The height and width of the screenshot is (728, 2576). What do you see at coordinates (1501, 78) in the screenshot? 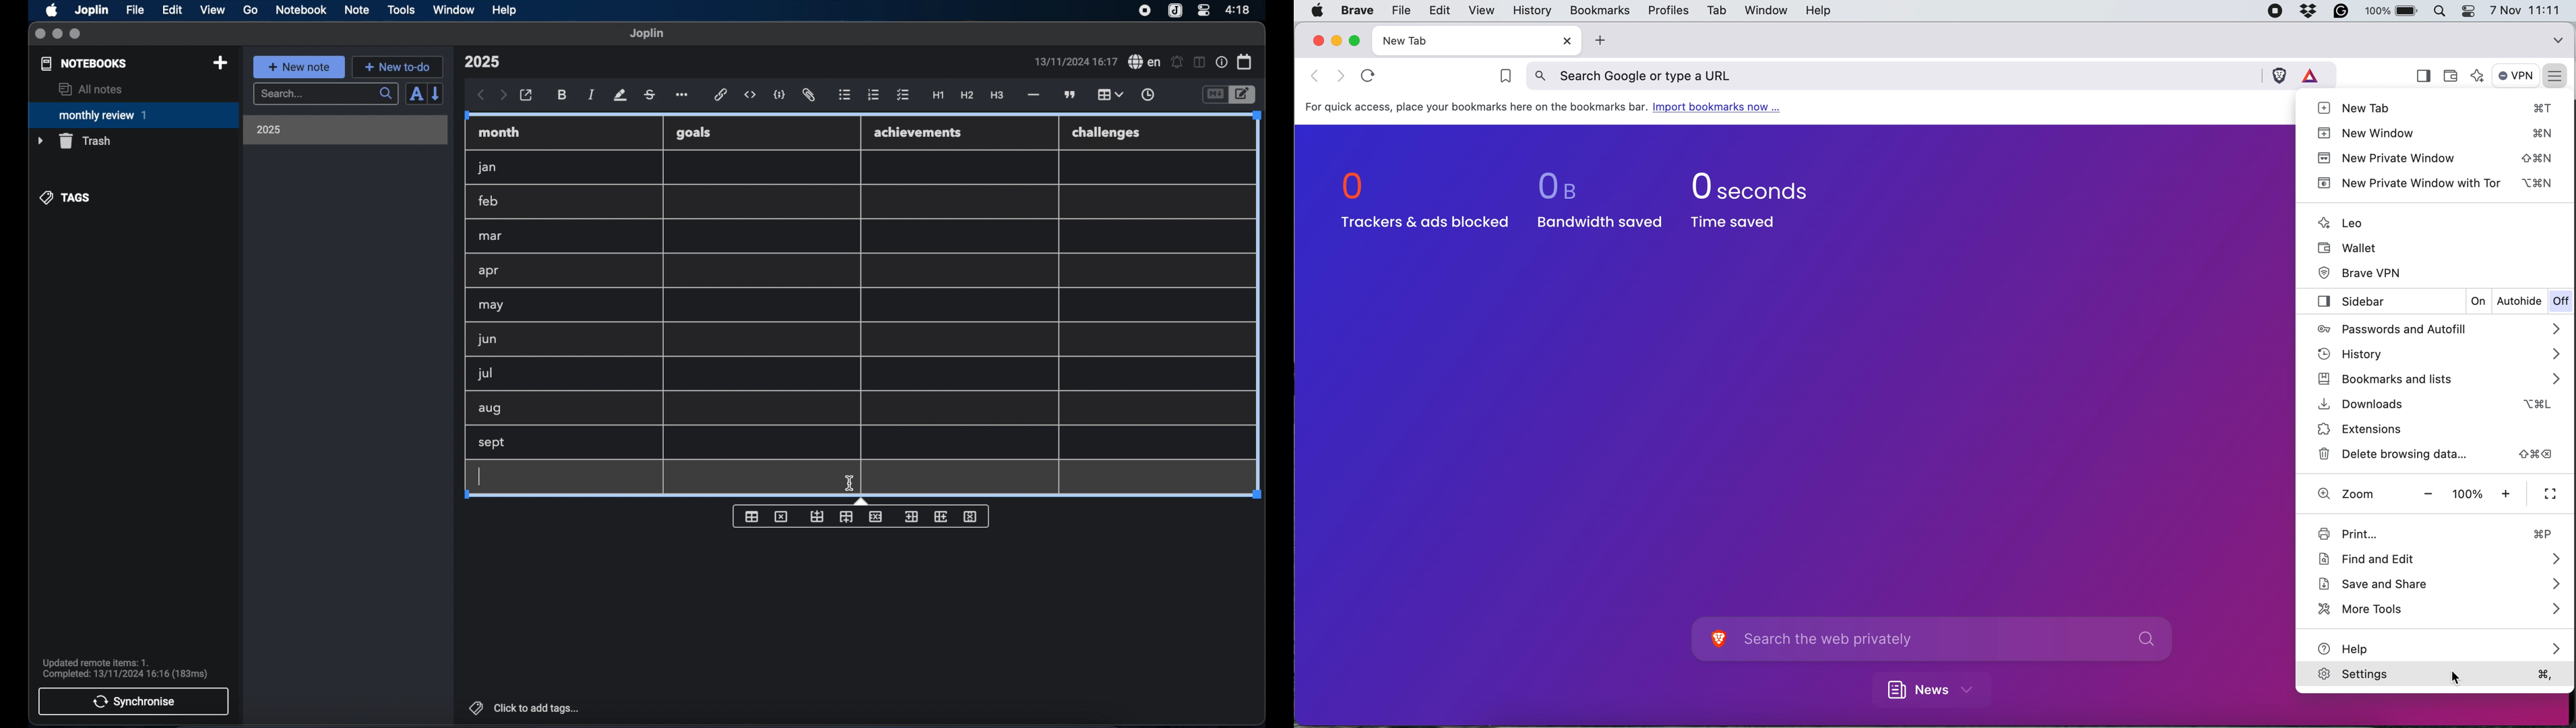
I see `bookmark` at bounding box center [1501, 78].